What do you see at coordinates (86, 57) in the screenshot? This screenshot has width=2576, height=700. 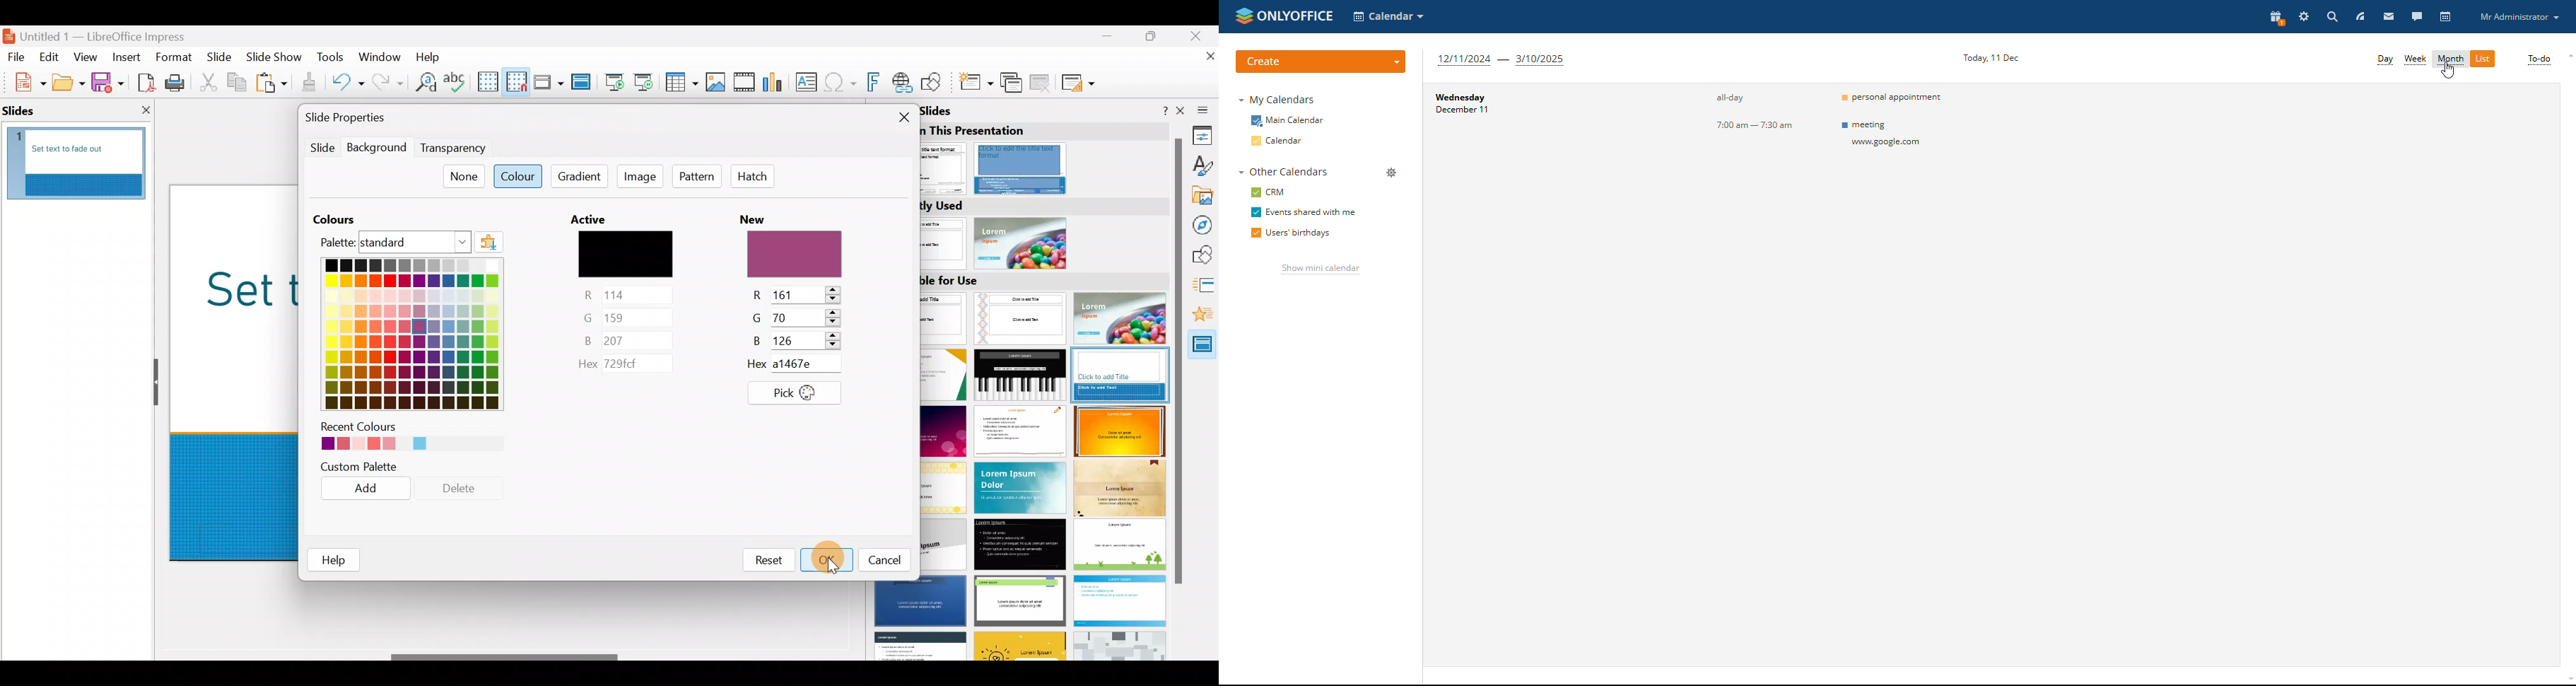 I see `View` at bounding box center [86, 57].